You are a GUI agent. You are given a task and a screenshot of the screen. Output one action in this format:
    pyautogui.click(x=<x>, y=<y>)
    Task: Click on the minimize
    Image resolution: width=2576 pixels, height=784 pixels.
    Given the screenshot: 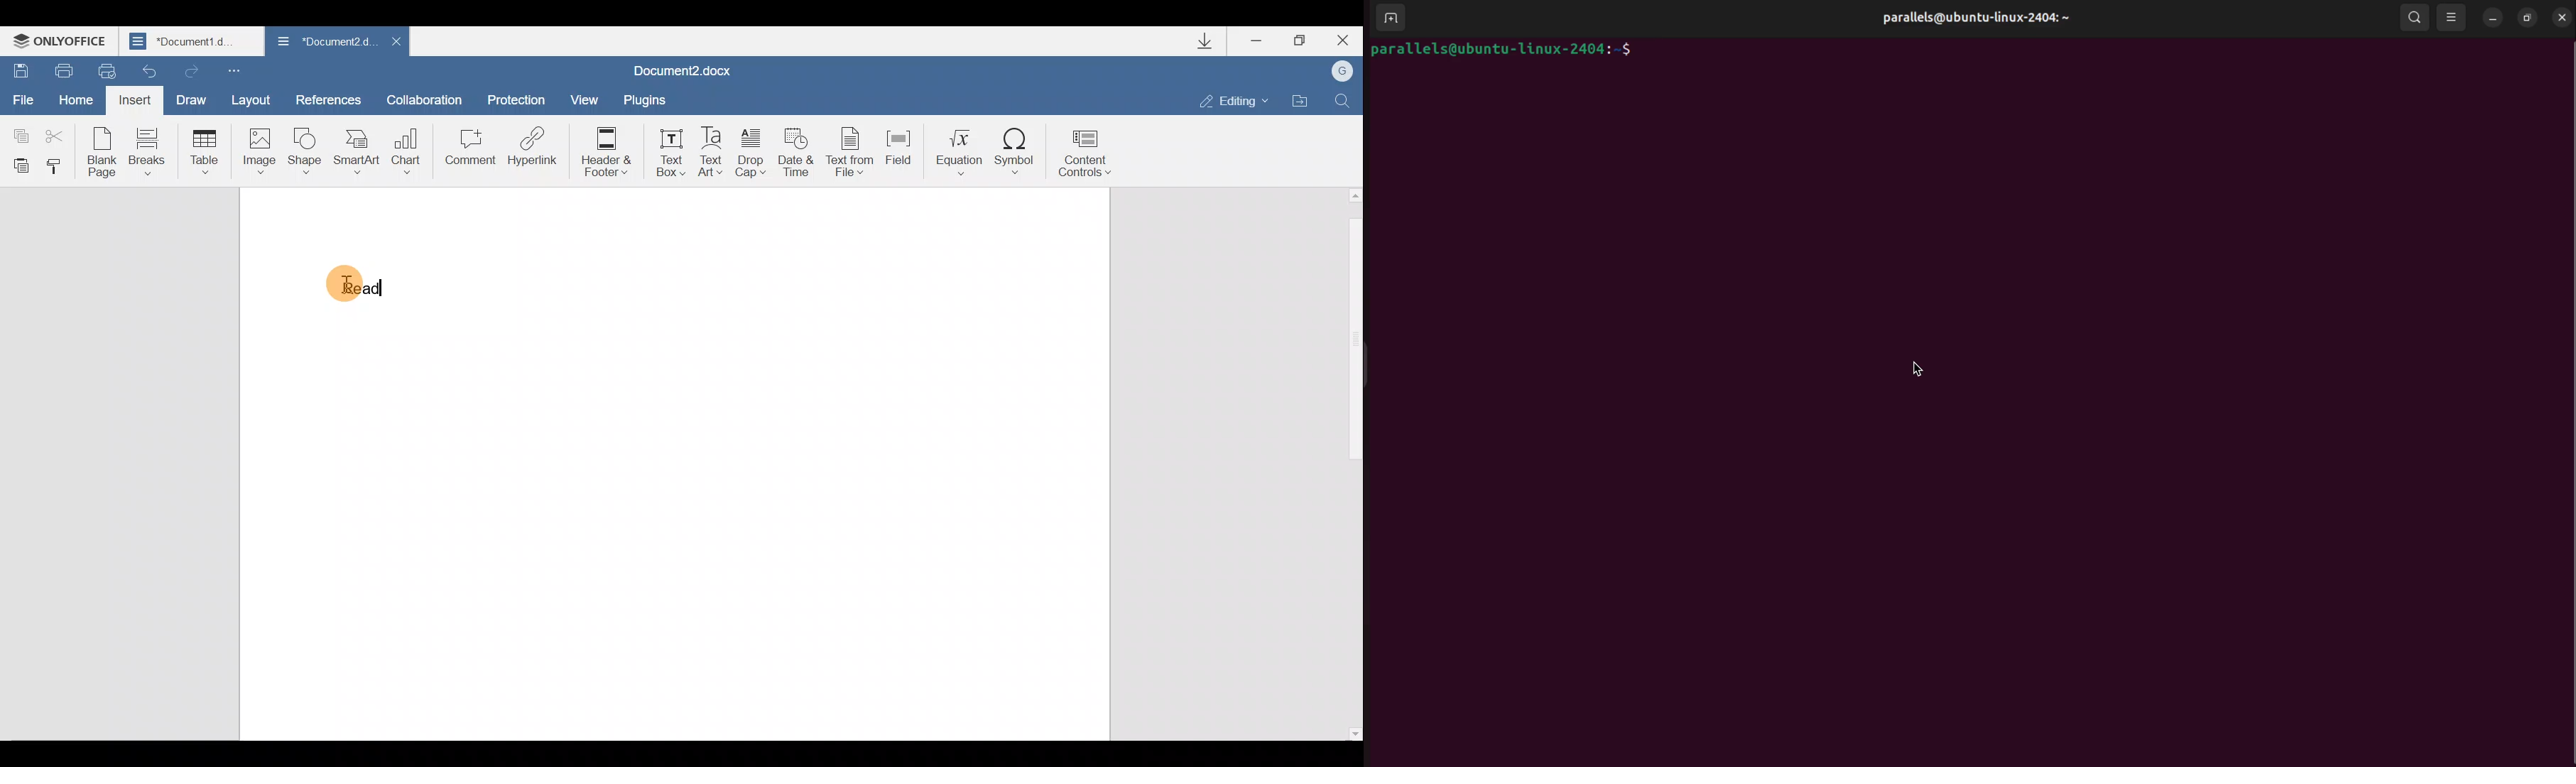 What is the action you would take?
    pyautogui.click(x=2491, y=20)
    